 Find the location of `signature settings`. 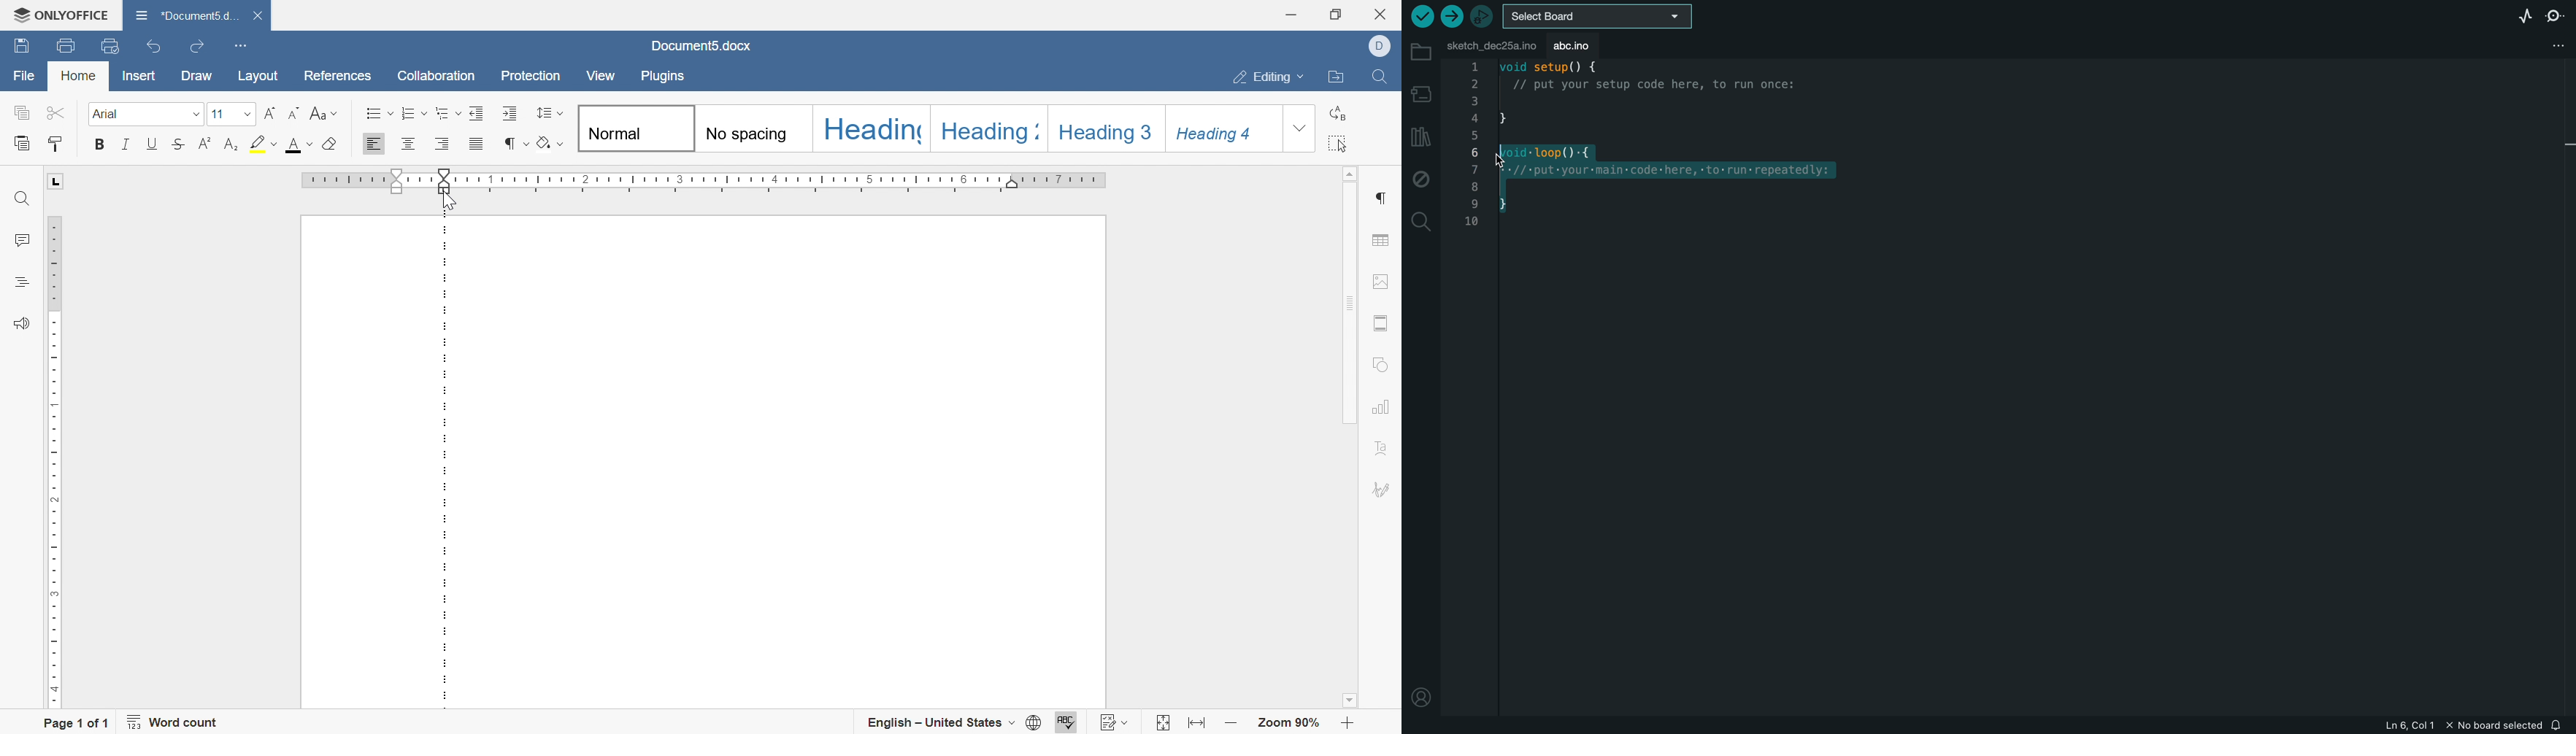

signature settings is located at coordinates (1383, 489).